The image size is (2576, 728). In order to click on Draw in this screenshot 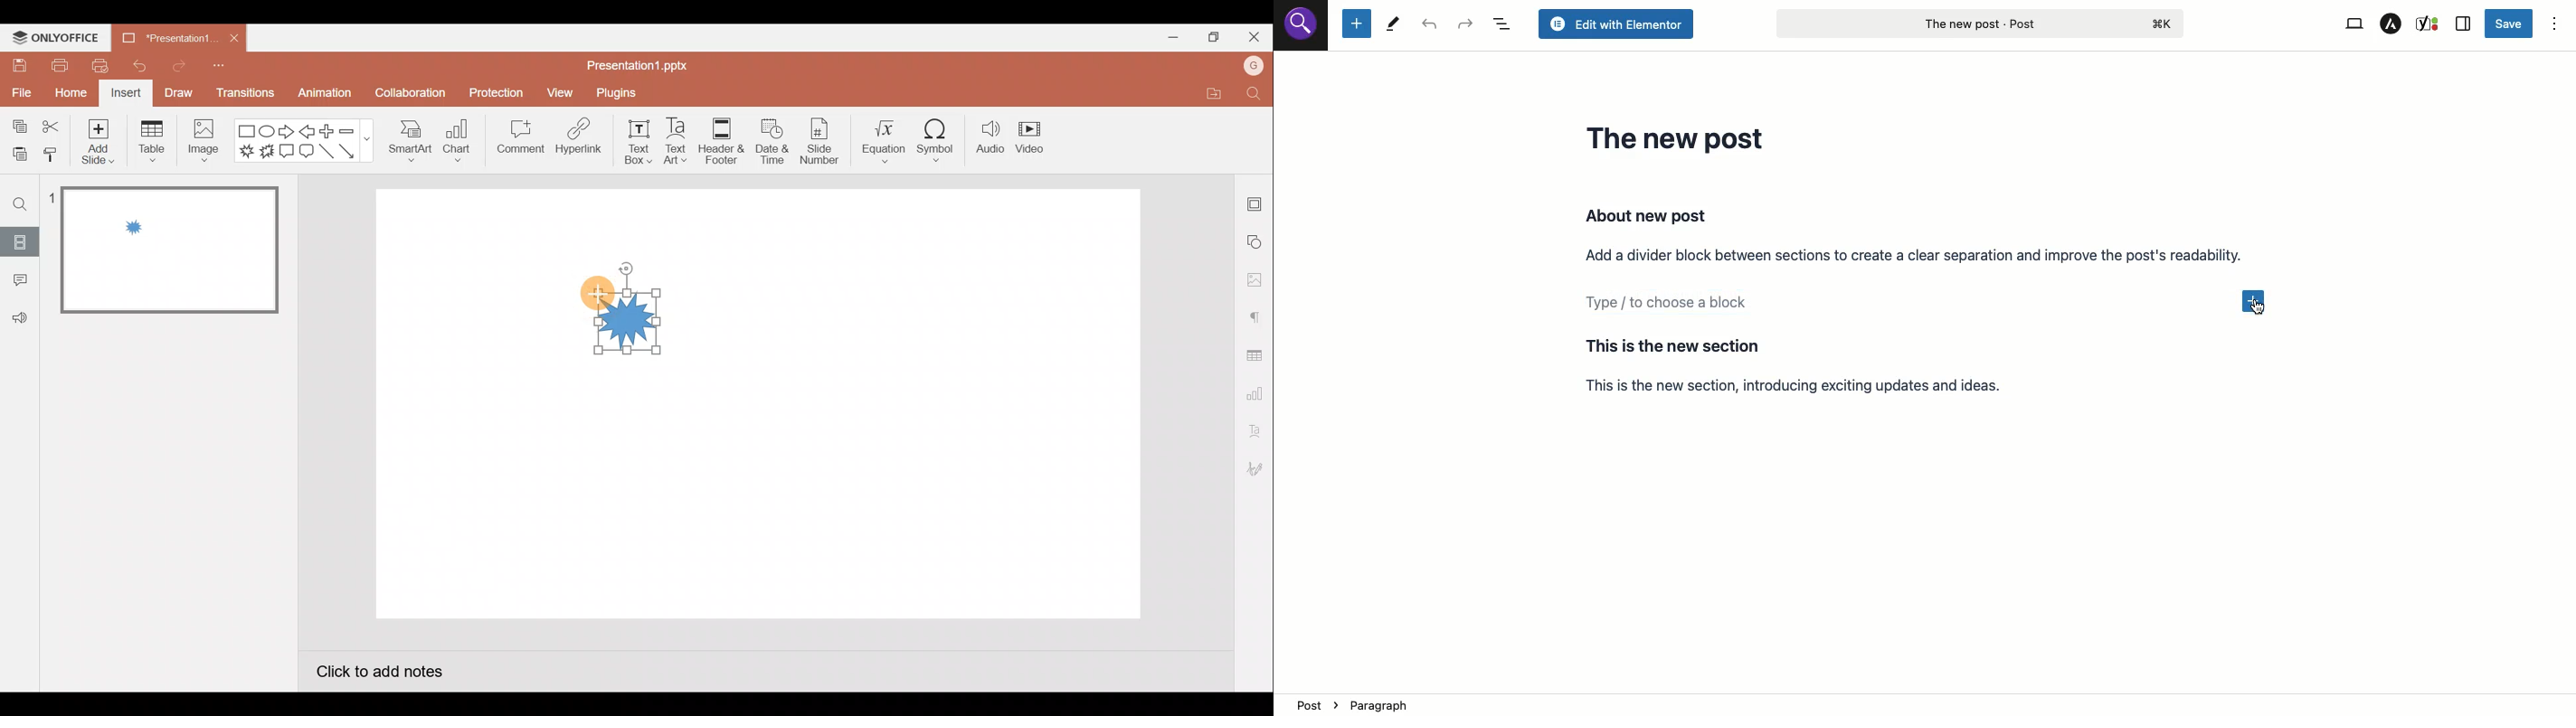, I will do `click(178, 94)`.